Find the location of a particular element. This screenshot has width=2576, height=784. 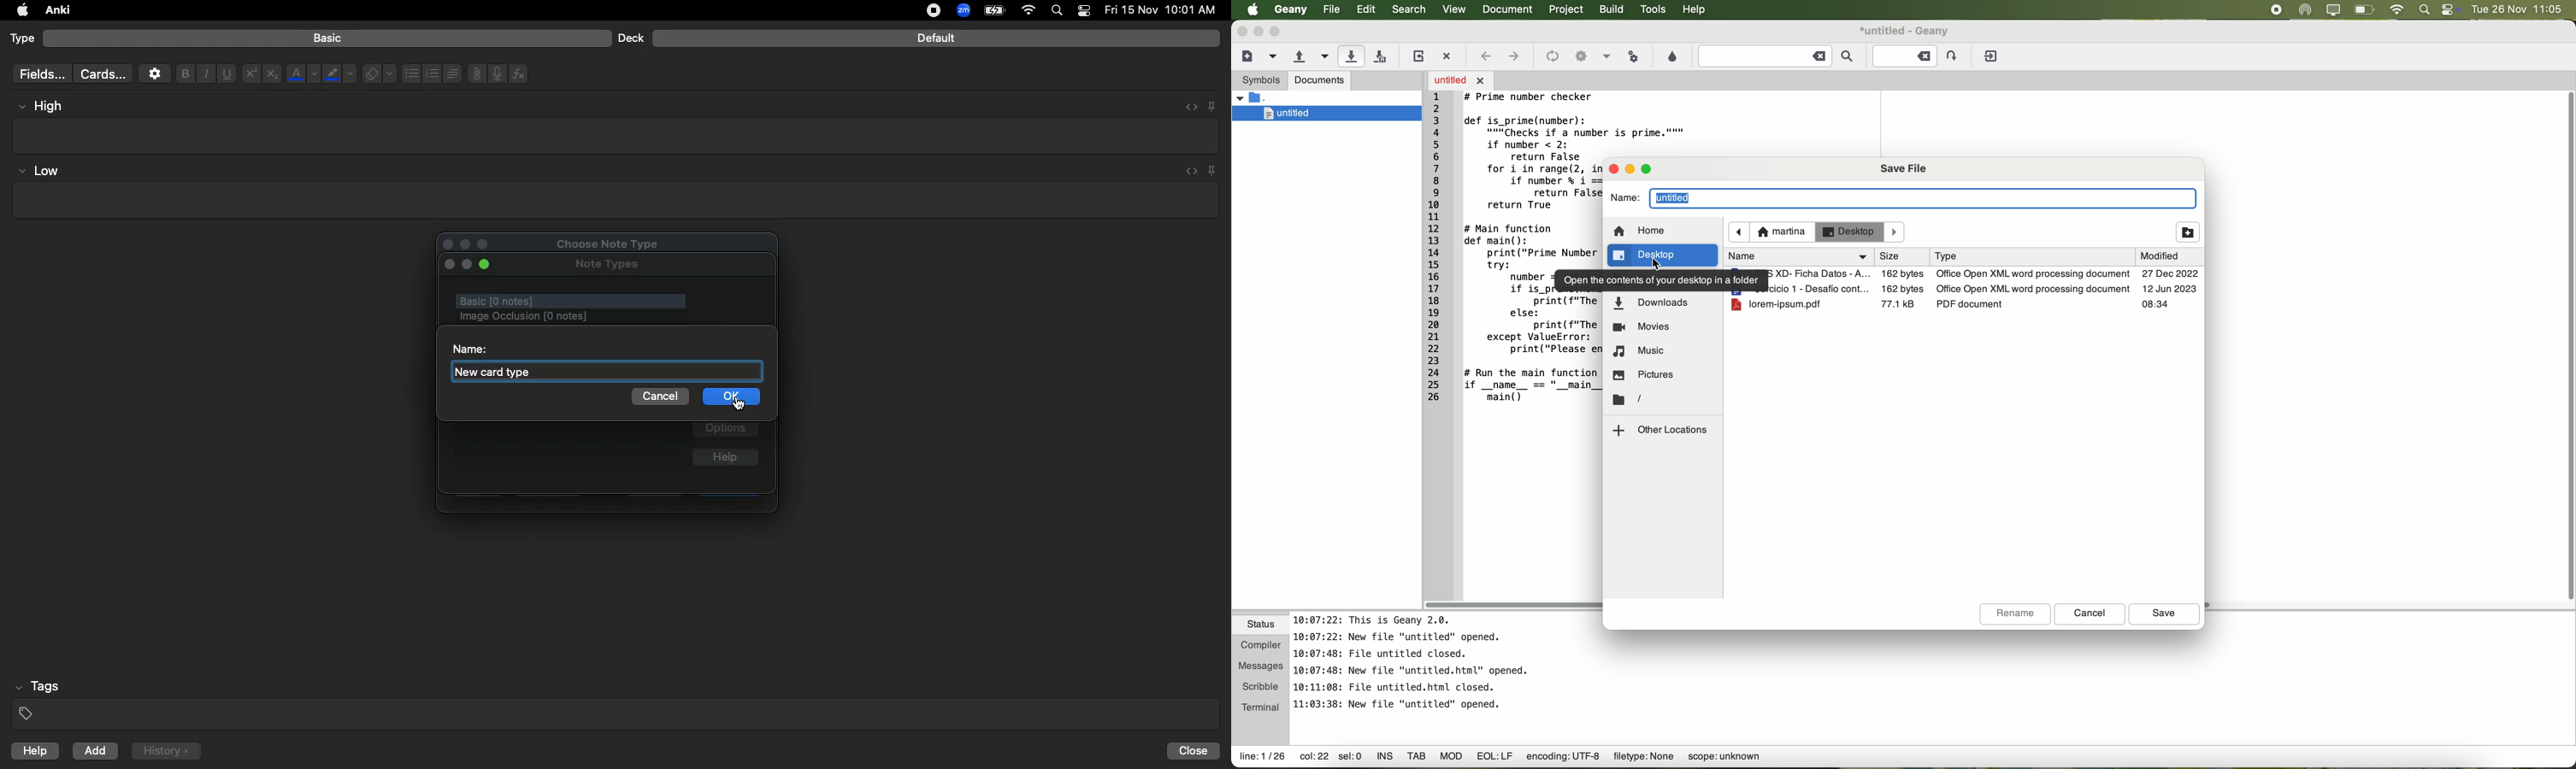

help is located at coordinates (32, 753).